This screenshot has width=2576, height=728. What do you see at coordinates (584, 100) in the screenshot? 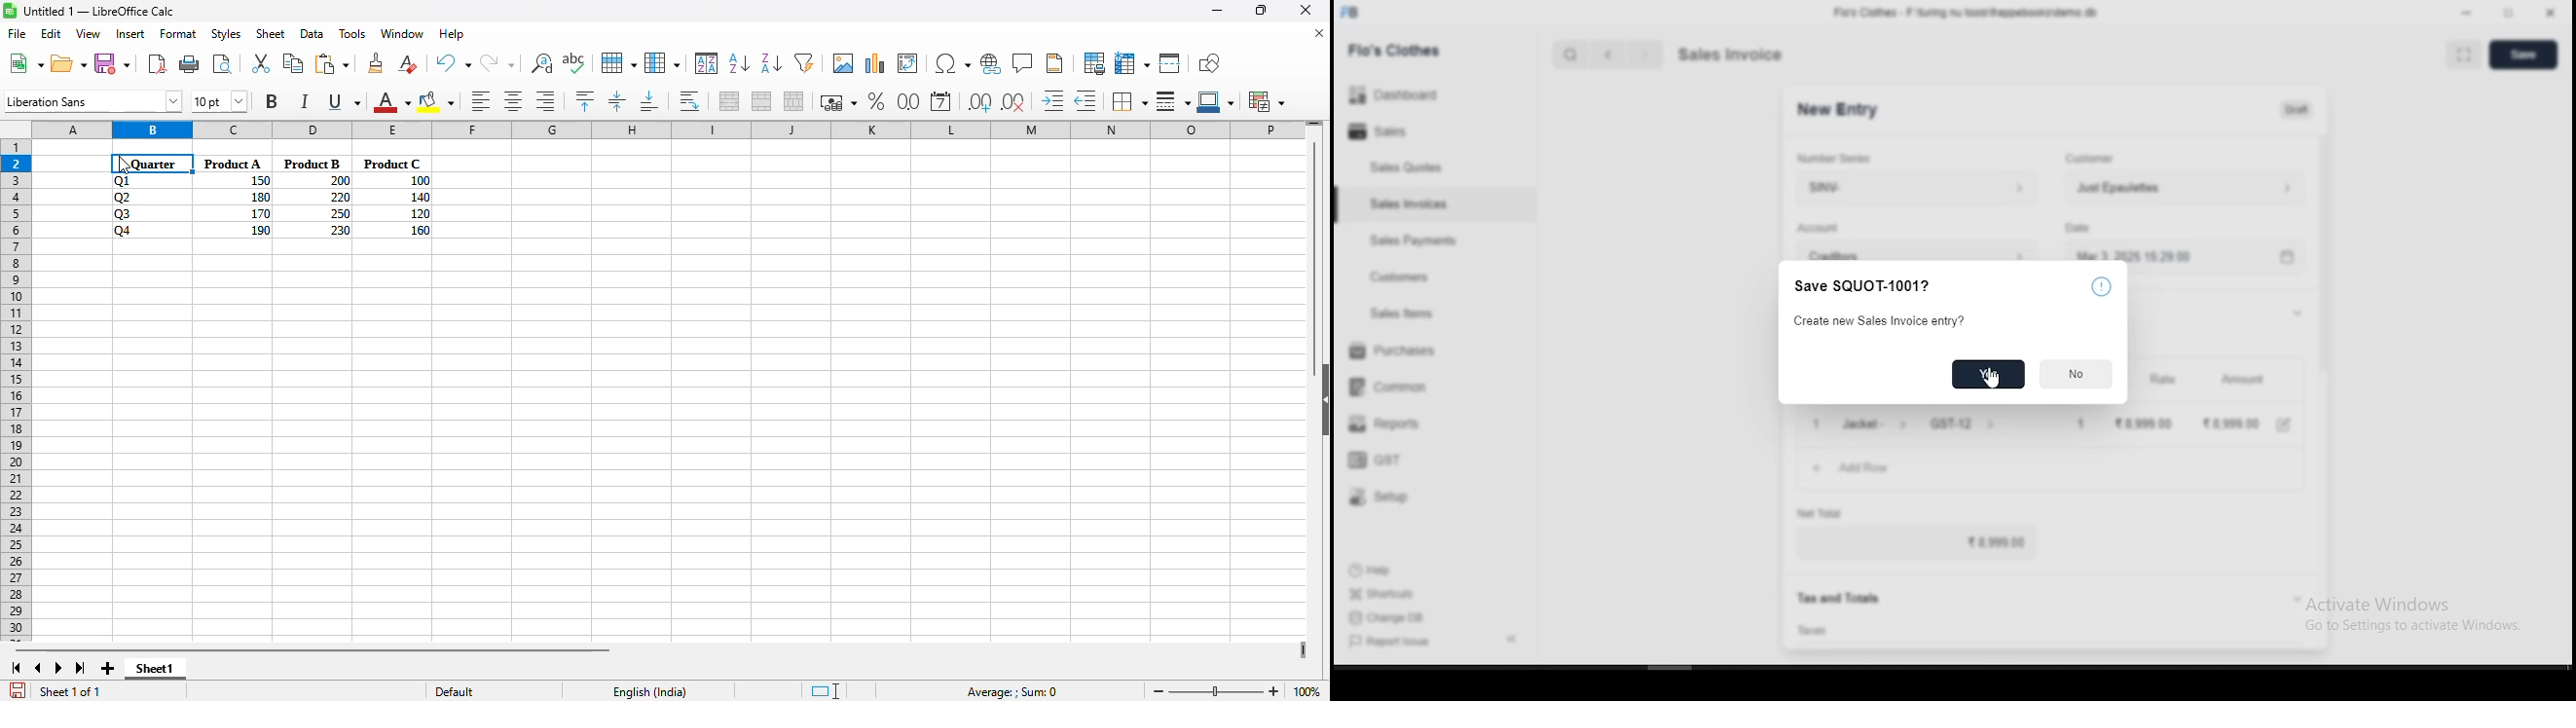
I see `align top` at bounding box center [584, 100].